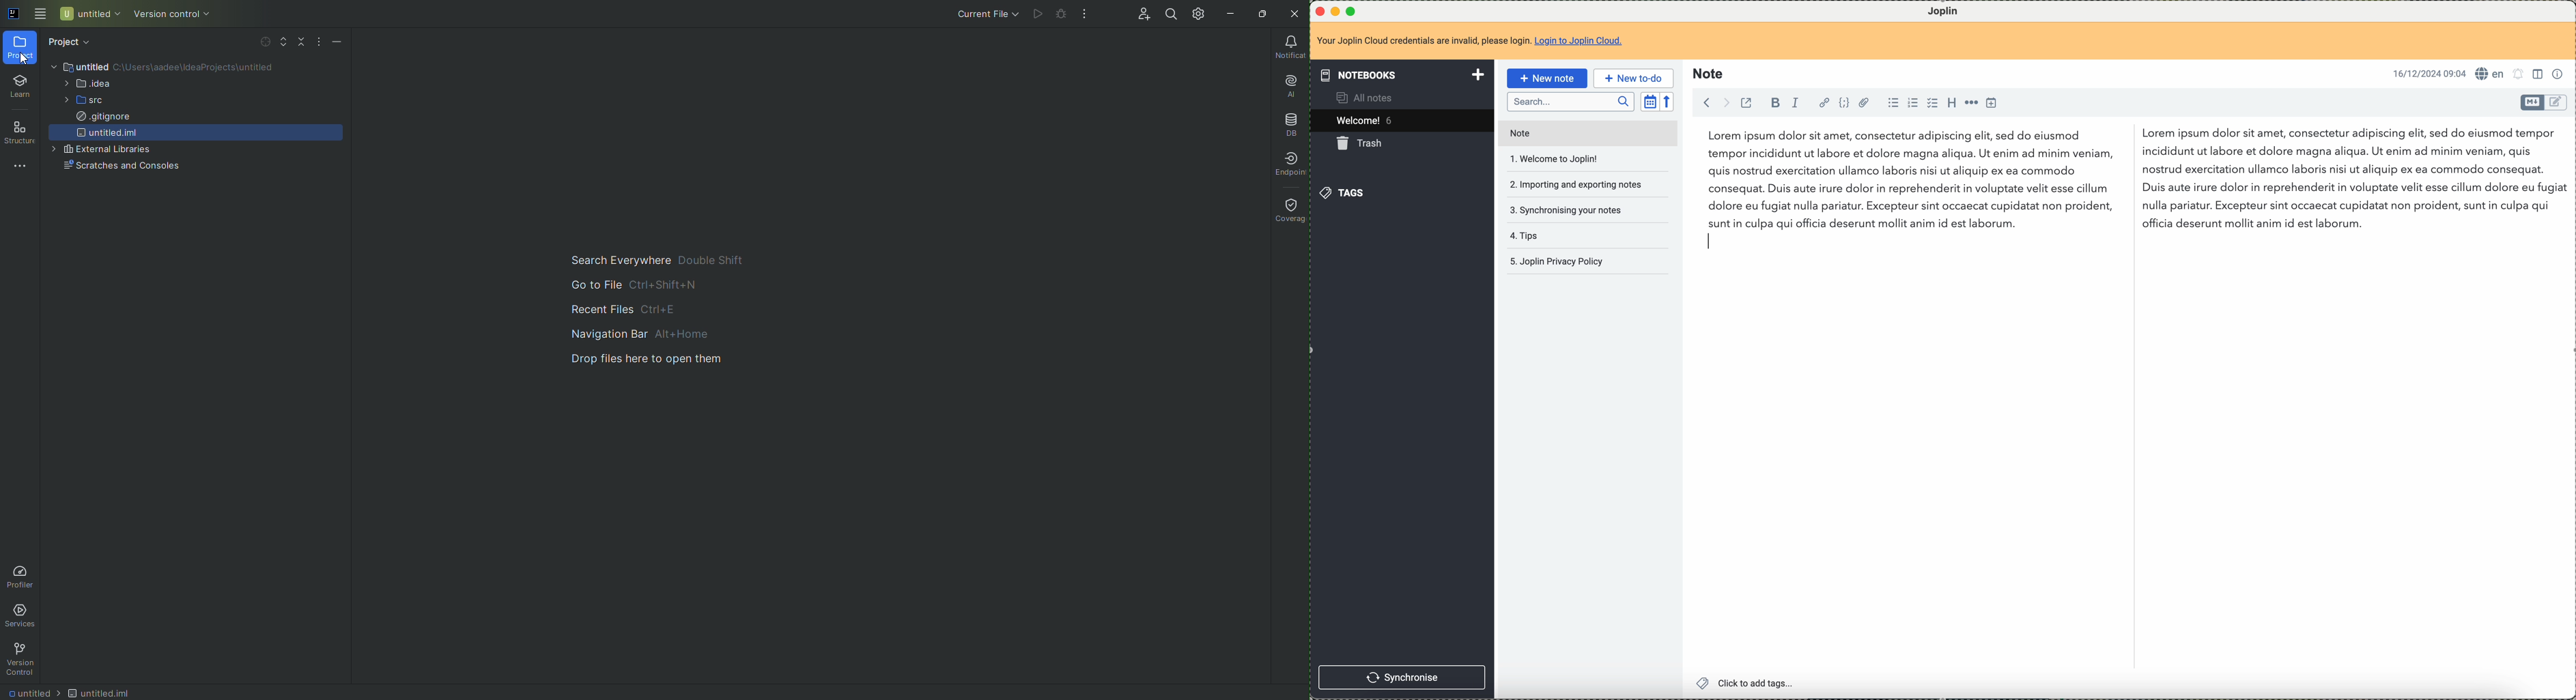 The height and width of the screenshot is (700, 2576). What do you see at coordinates (1723, 102) in the screenshot?
I see `foward` at bounding box center [1723, 102].